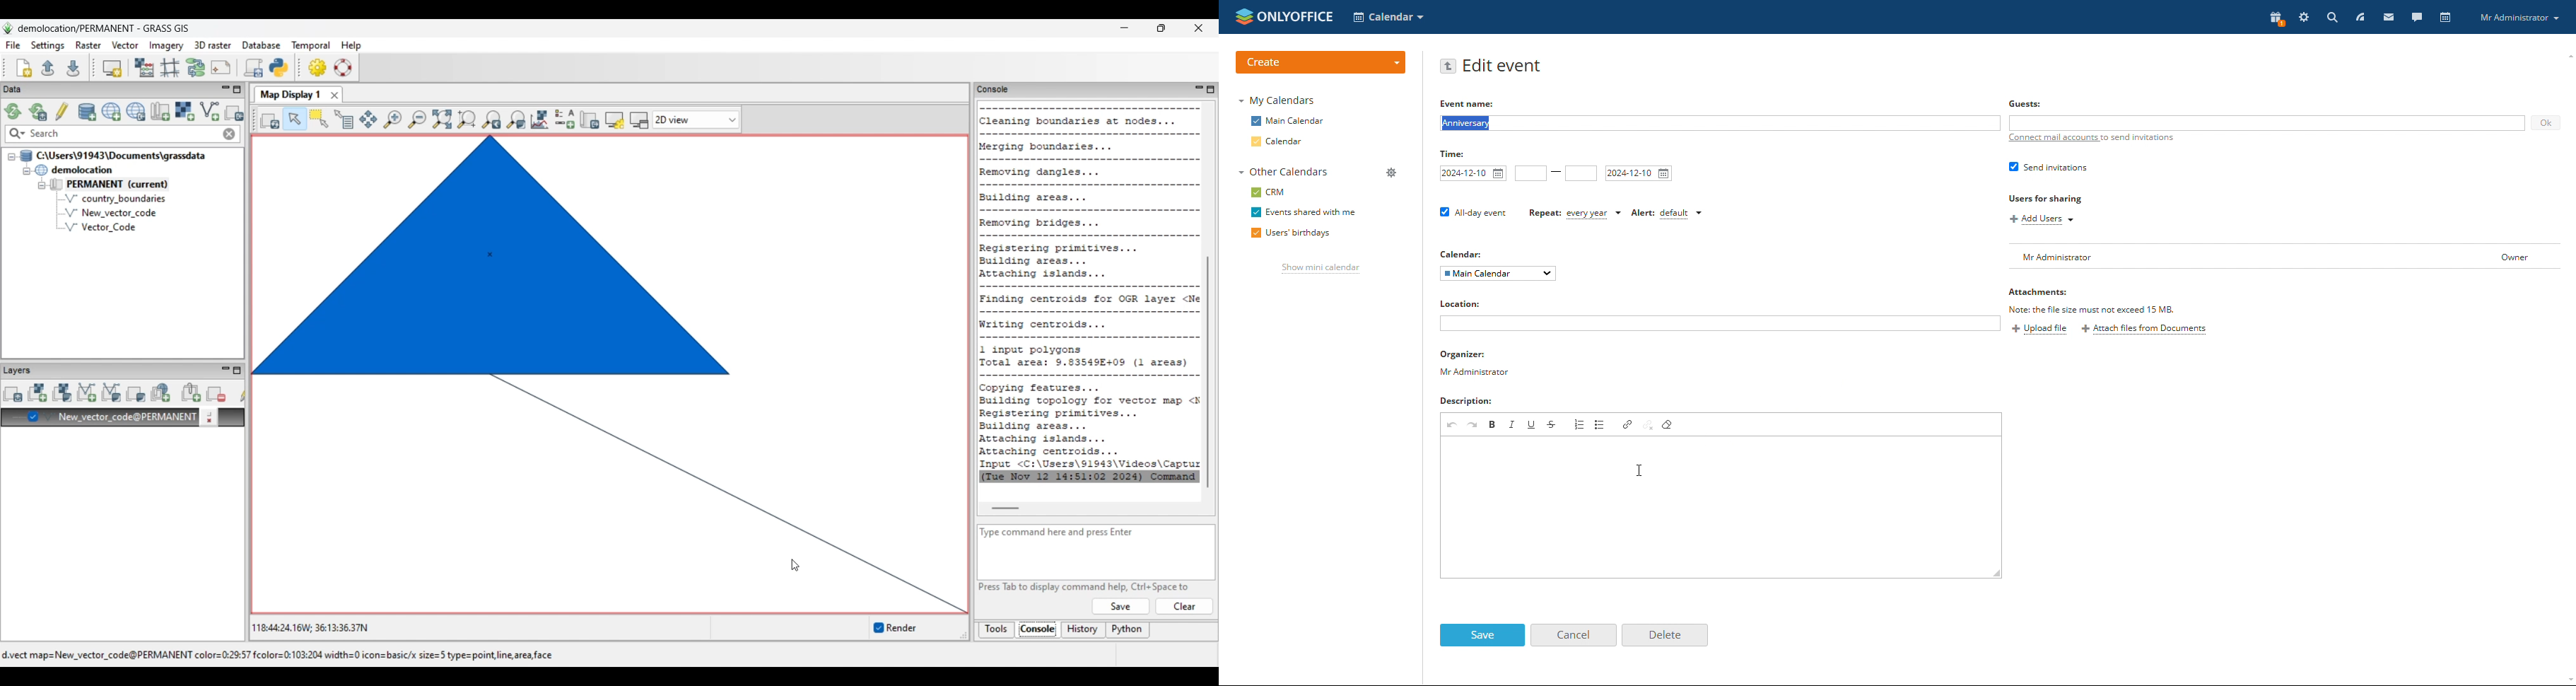 Image resolution: width=2576 pixels, height=700 pixels. Describe the element at coordinates (2043, 220) in the screenshot. I see `add users` at that location.